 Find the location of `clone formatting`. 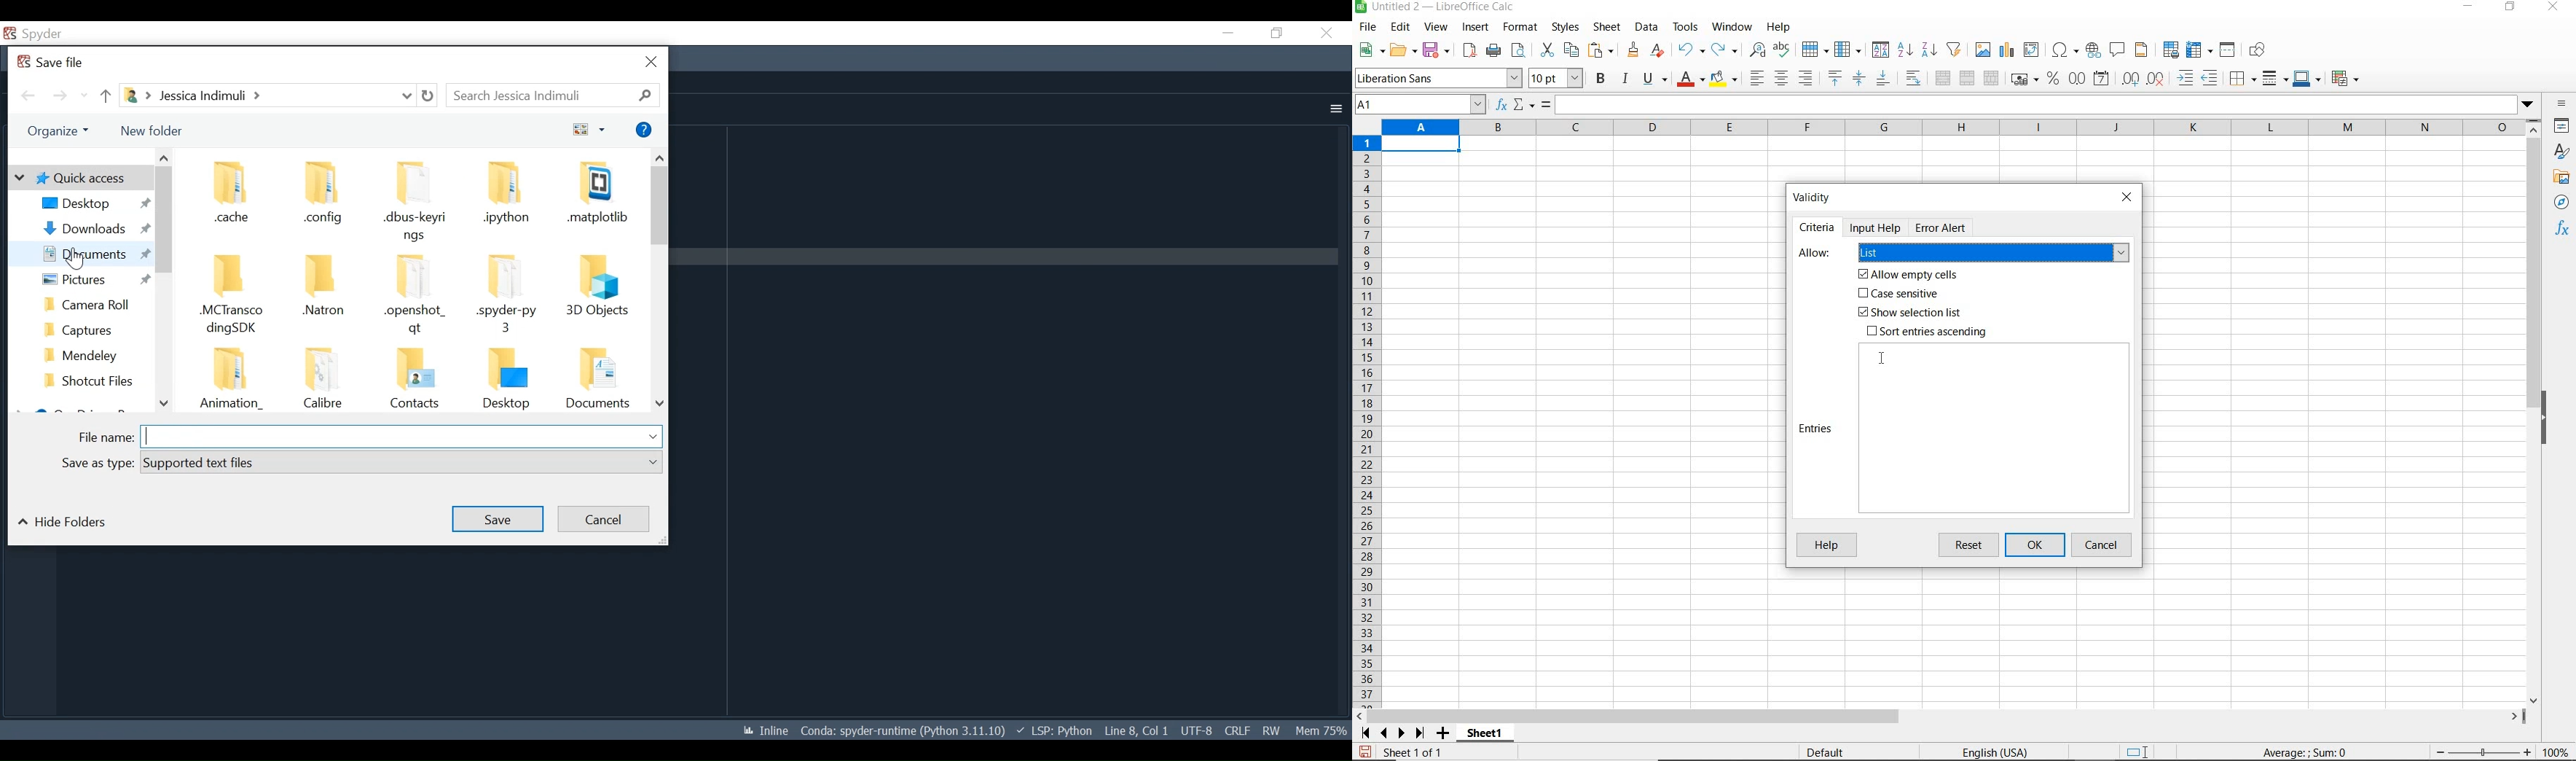

clone formatting is located at coordinates (1634, 50).